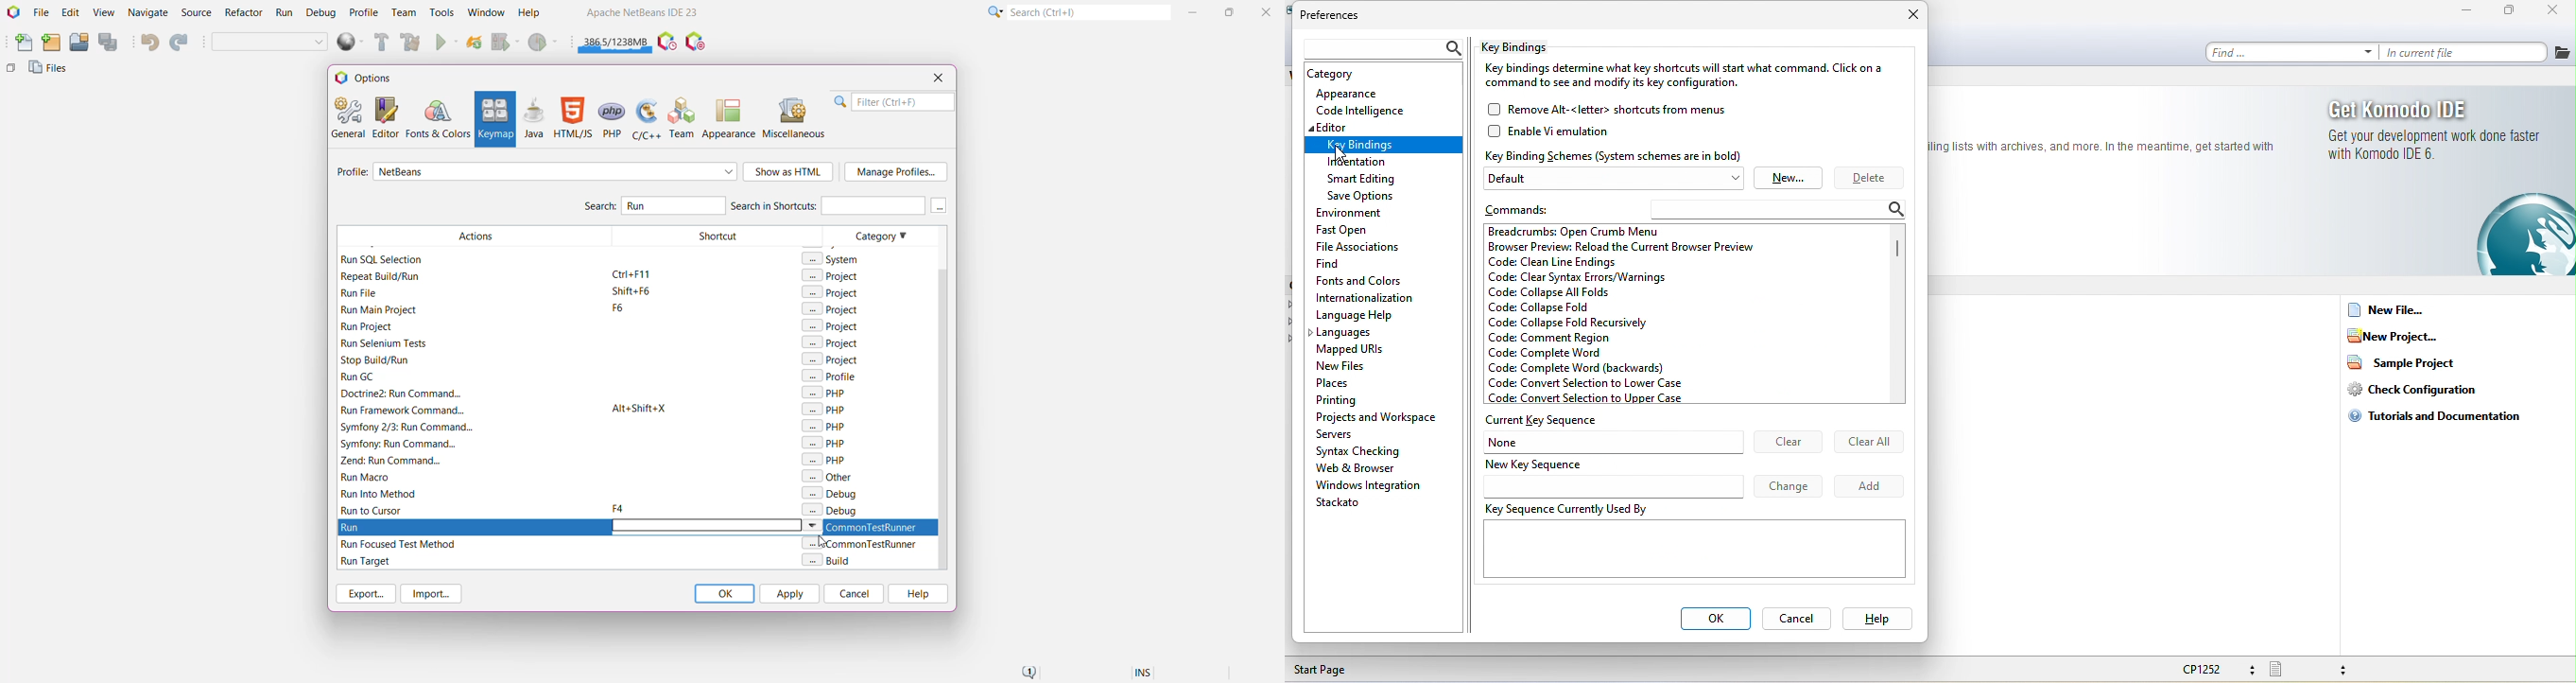 This screenshot has width=2576, height=700. I want to click on cancel, so click(1796, 618).